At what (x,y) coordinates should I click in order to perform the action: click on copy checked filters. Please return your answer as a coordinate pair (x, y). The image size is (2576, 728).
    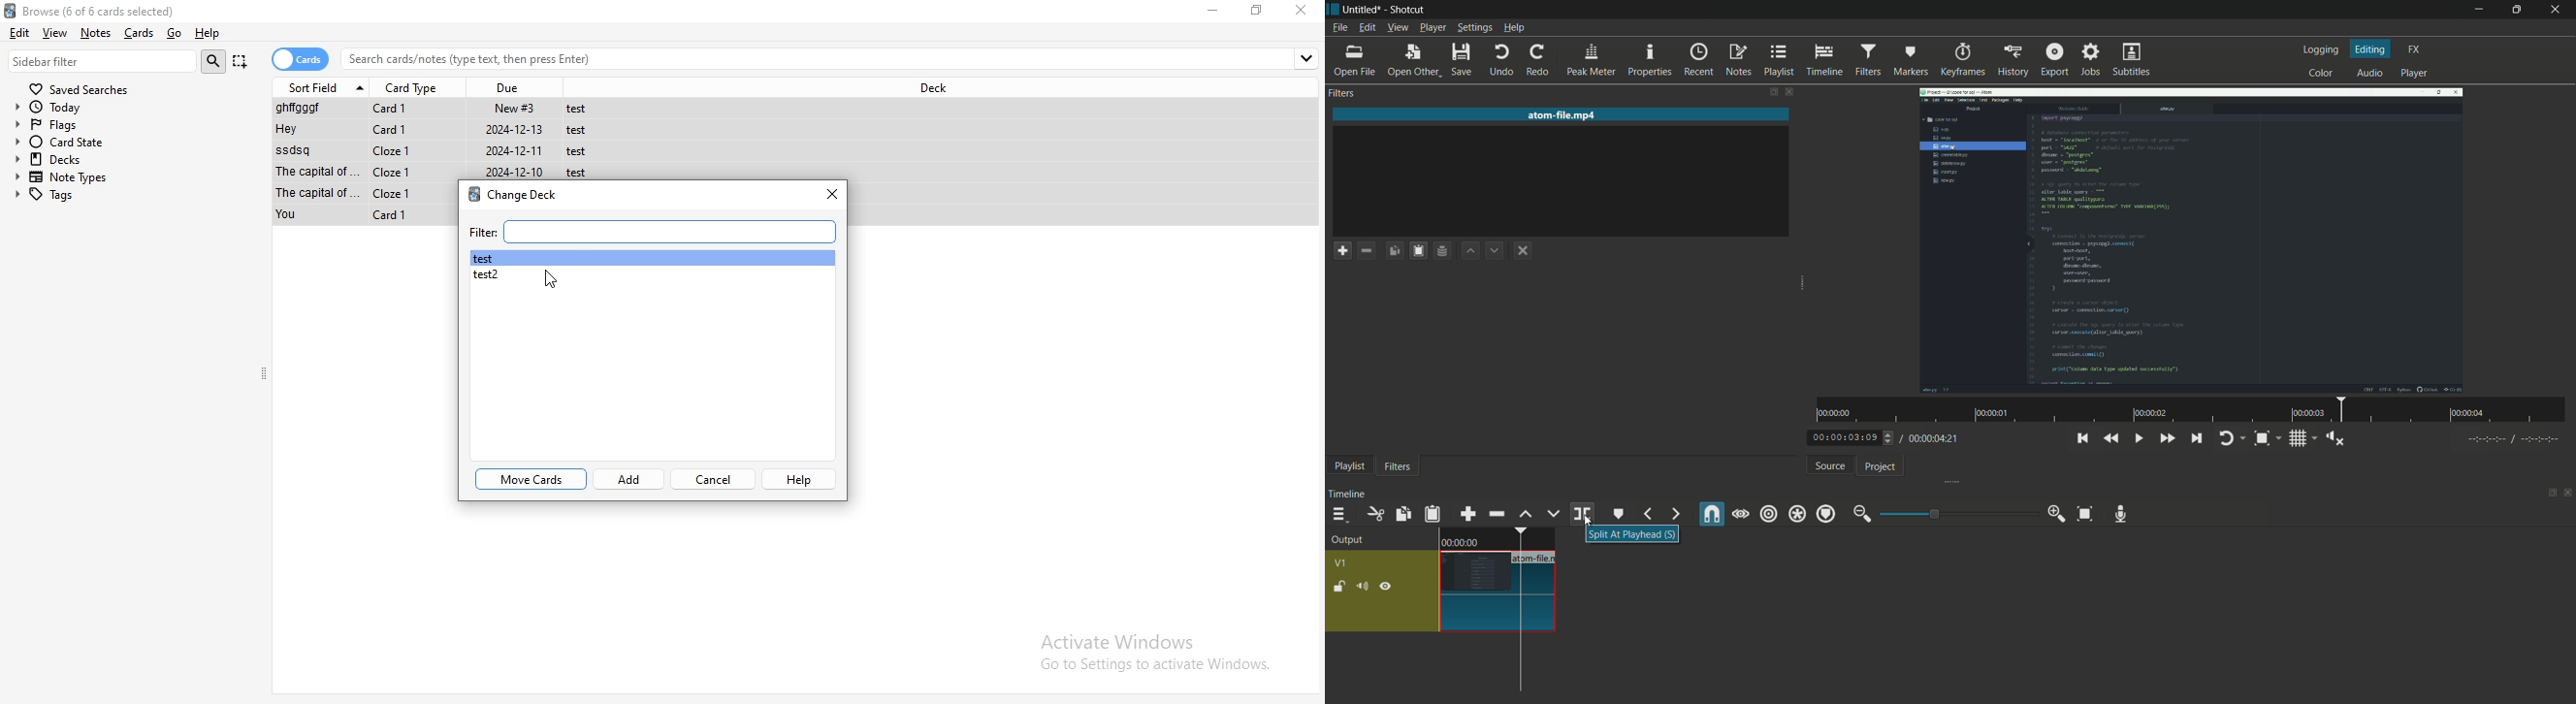
    Looking at the image, I should click on (1393, 250).